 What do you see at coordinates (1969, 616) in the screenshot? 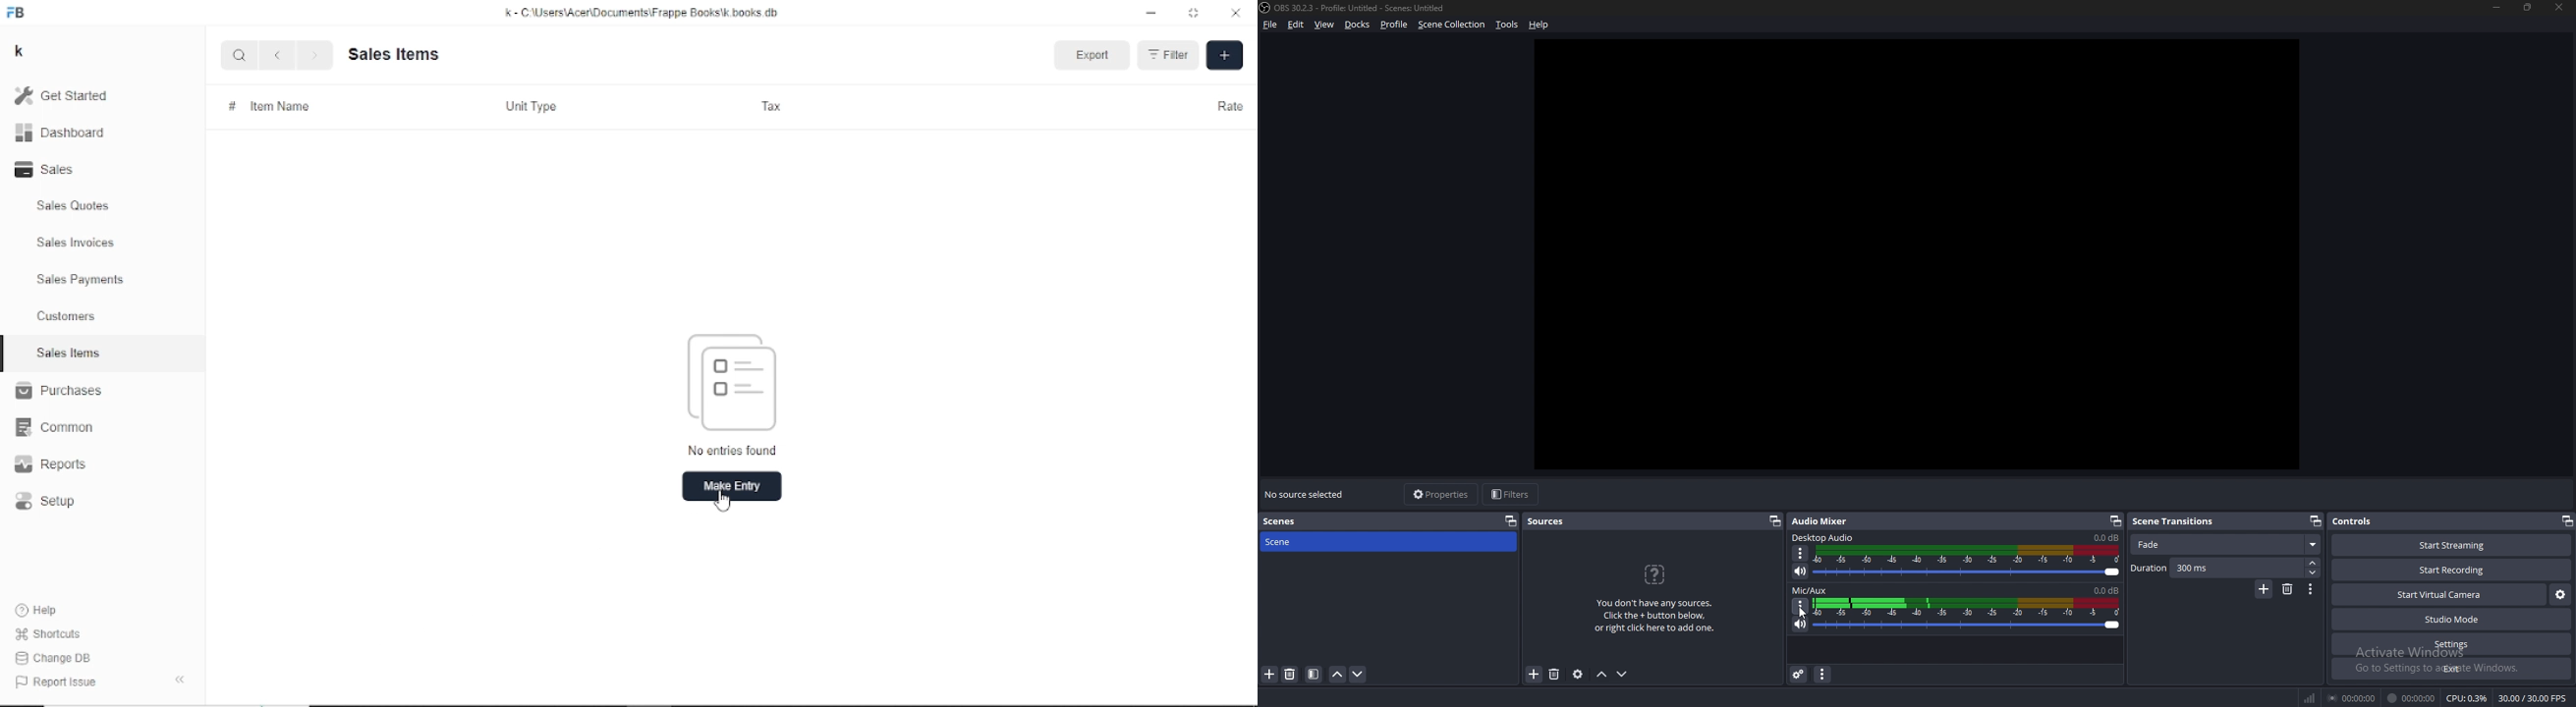
I see `mic/aux volume adjust` at bounding box center [1969, 616].